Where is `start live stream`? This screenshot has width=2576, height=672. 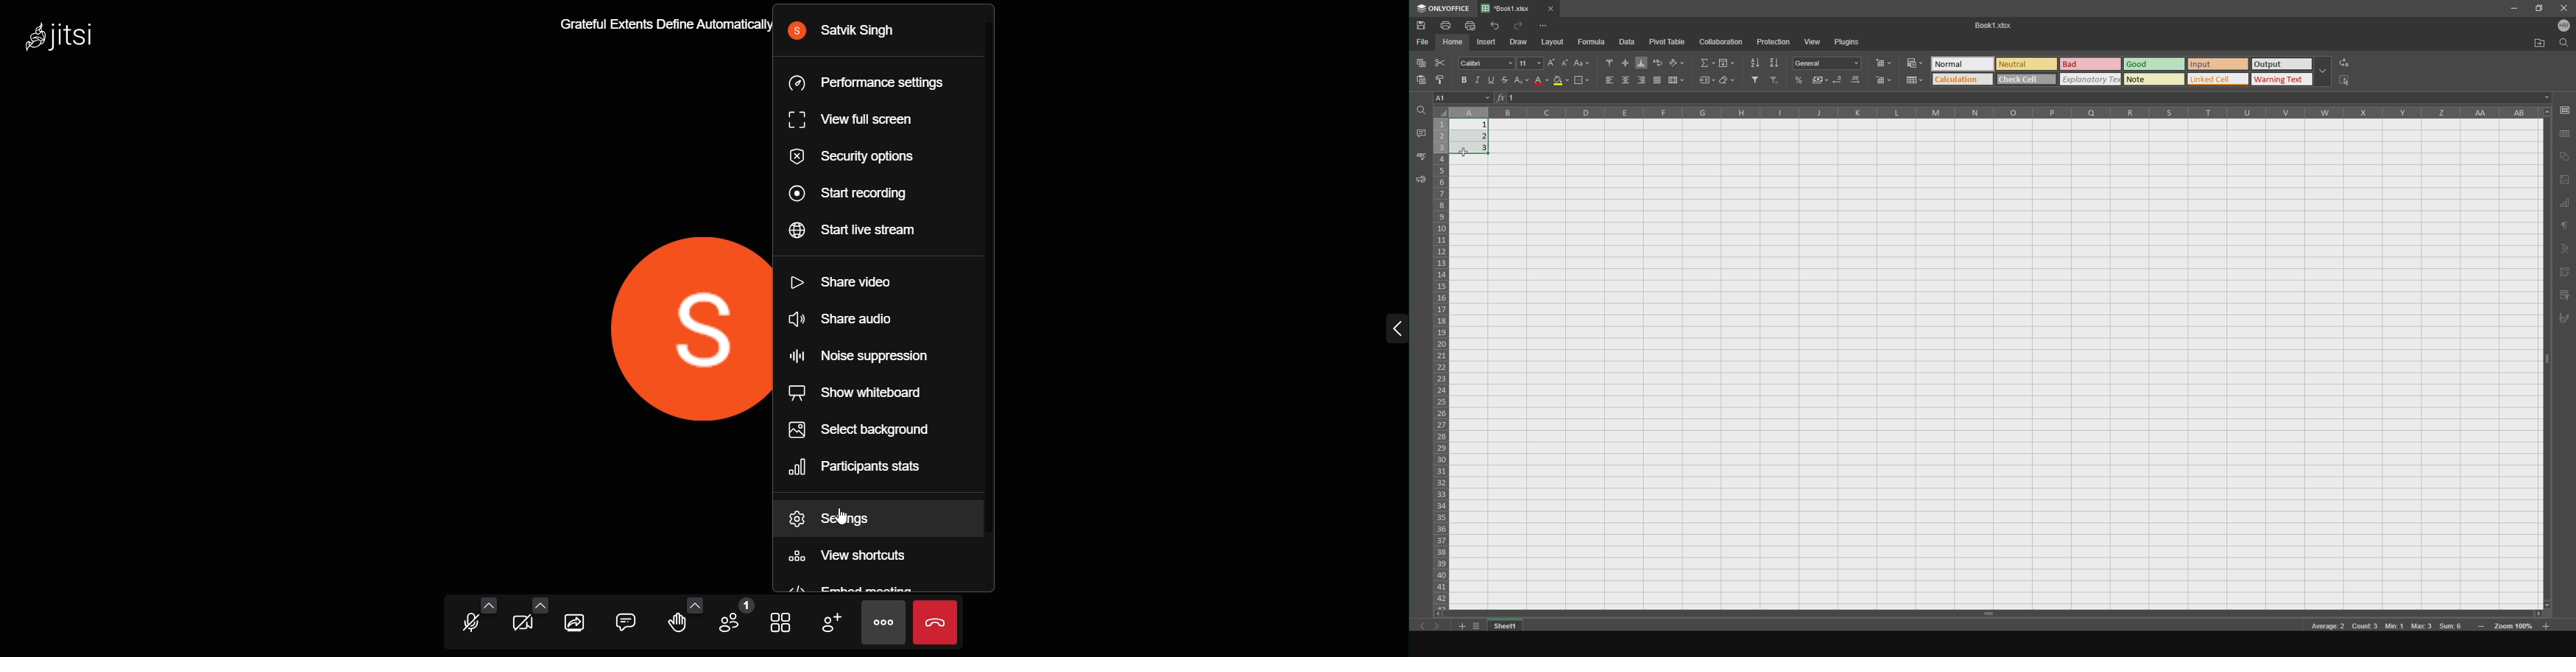 start live stream is located at coordinates (863, 233).